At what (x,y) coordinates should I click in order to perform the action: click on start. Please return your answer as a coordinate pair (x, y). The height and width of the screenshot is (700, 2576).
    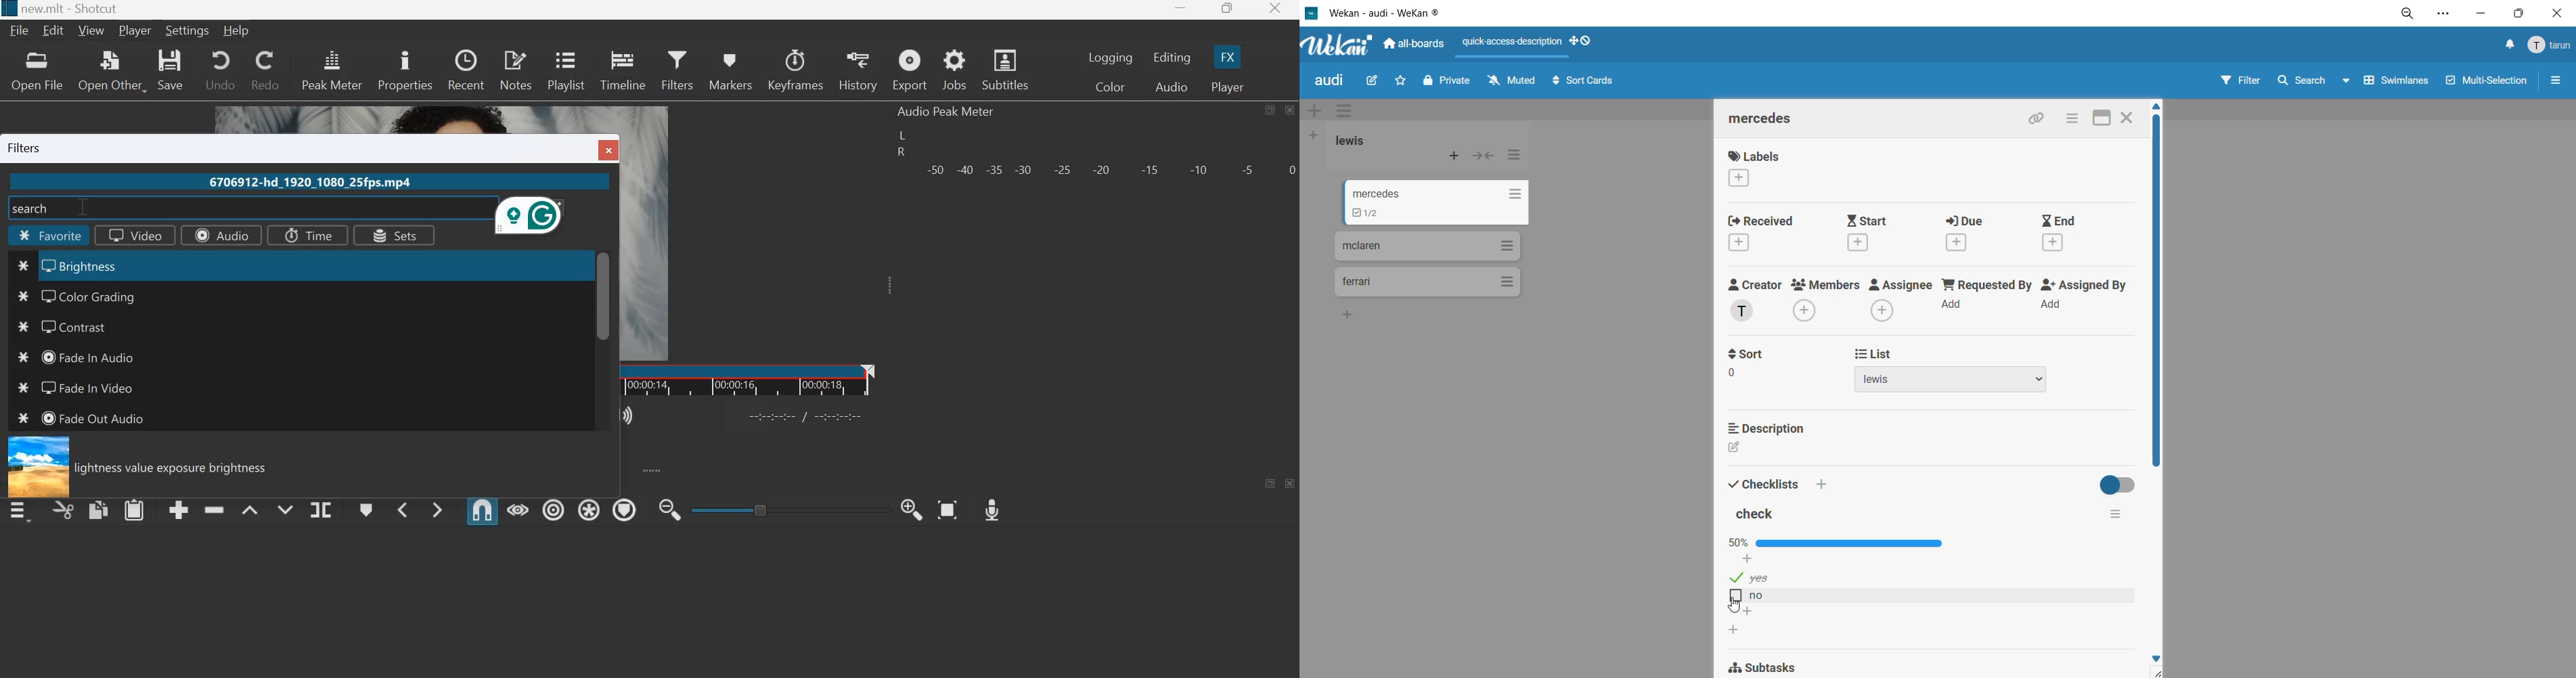
    Looking at the image, I should click on (1877, 233).